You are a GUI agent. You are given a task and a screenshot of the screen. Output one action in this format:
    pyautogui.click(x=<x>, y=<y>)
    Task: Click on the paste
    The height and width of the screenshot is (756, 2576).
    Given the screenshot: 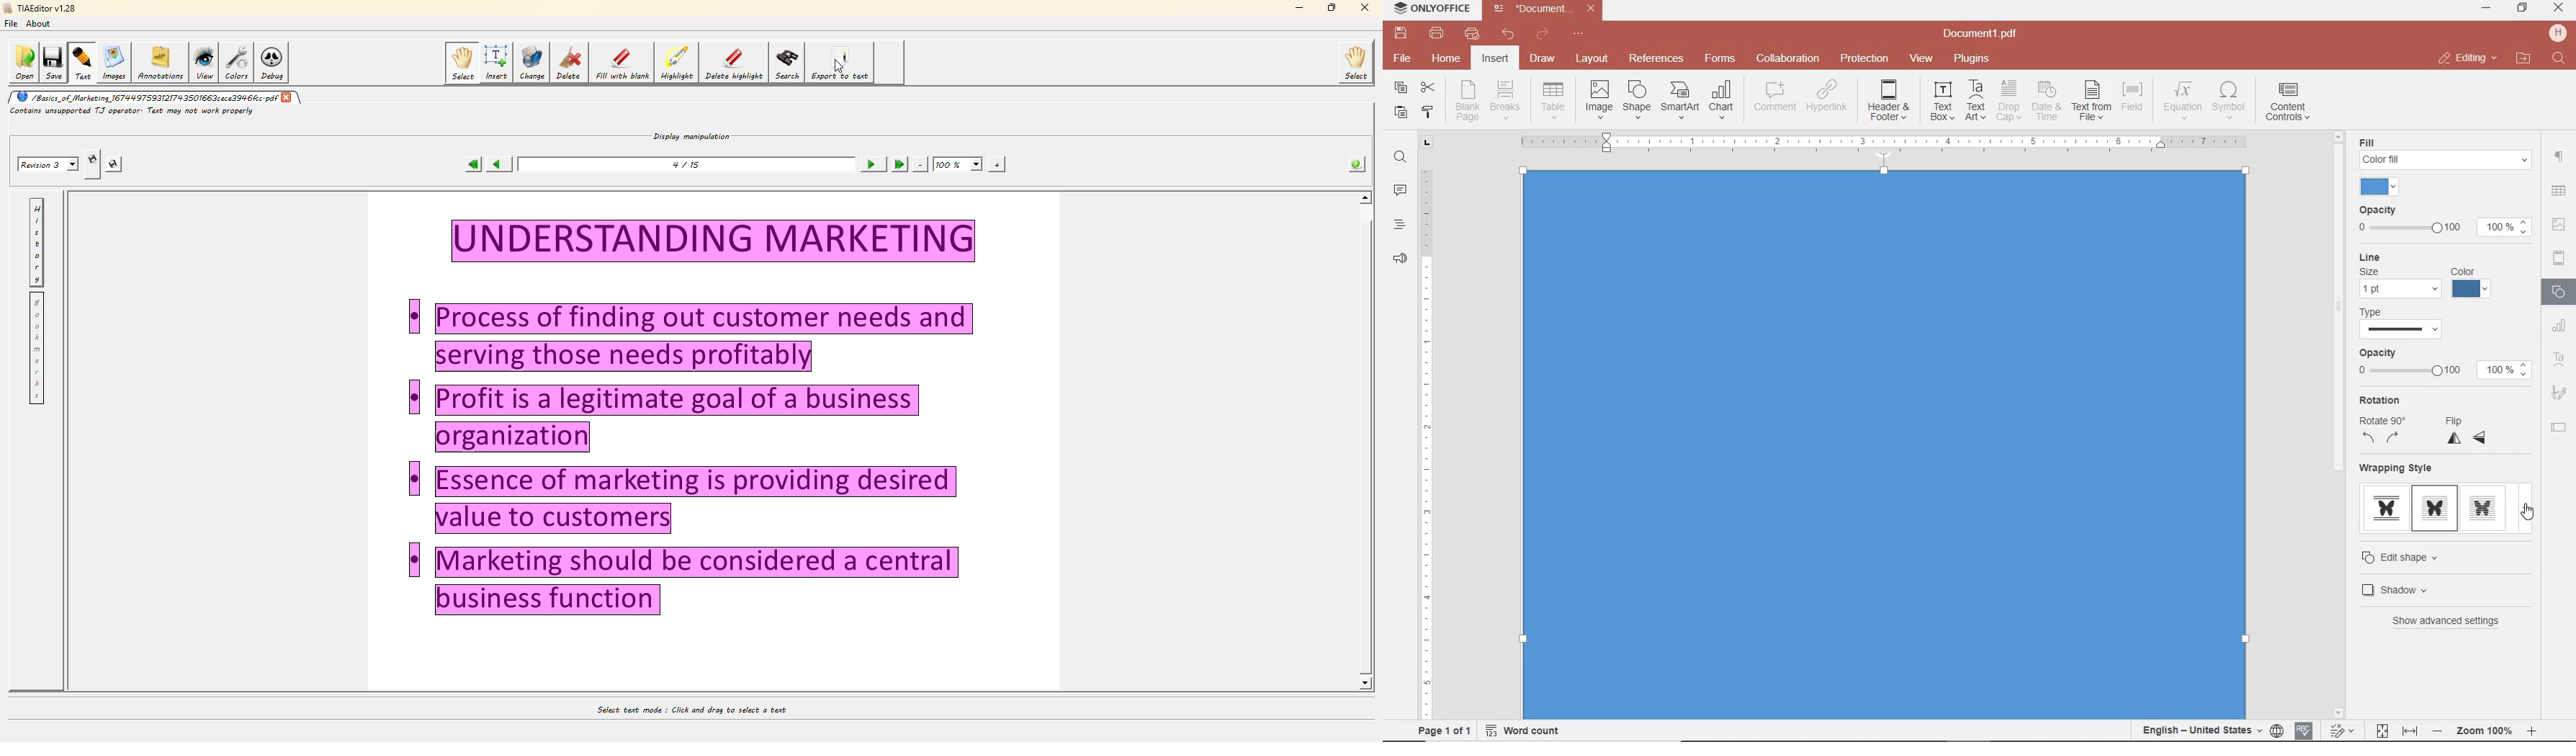 What is the action you would take?
    pyautogui.click(x=1399, y=112)
    